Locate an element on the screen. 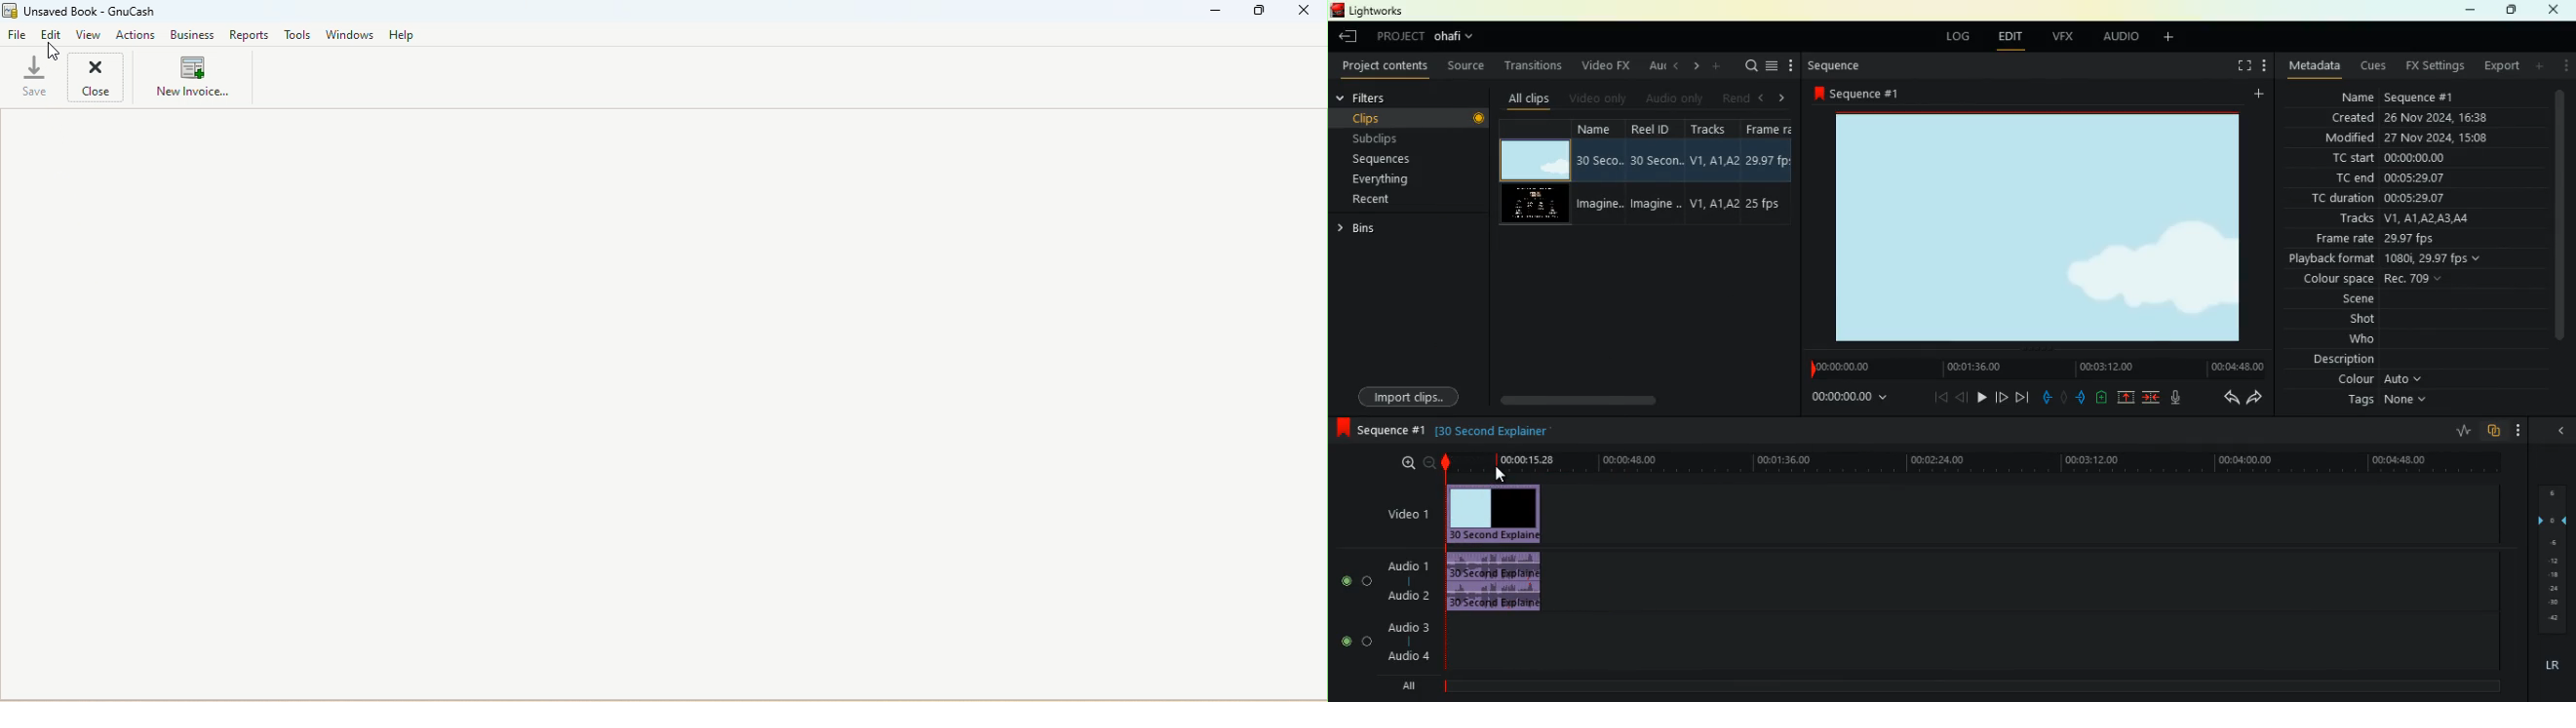  audio 2 is located at coordinates (1402, 596).